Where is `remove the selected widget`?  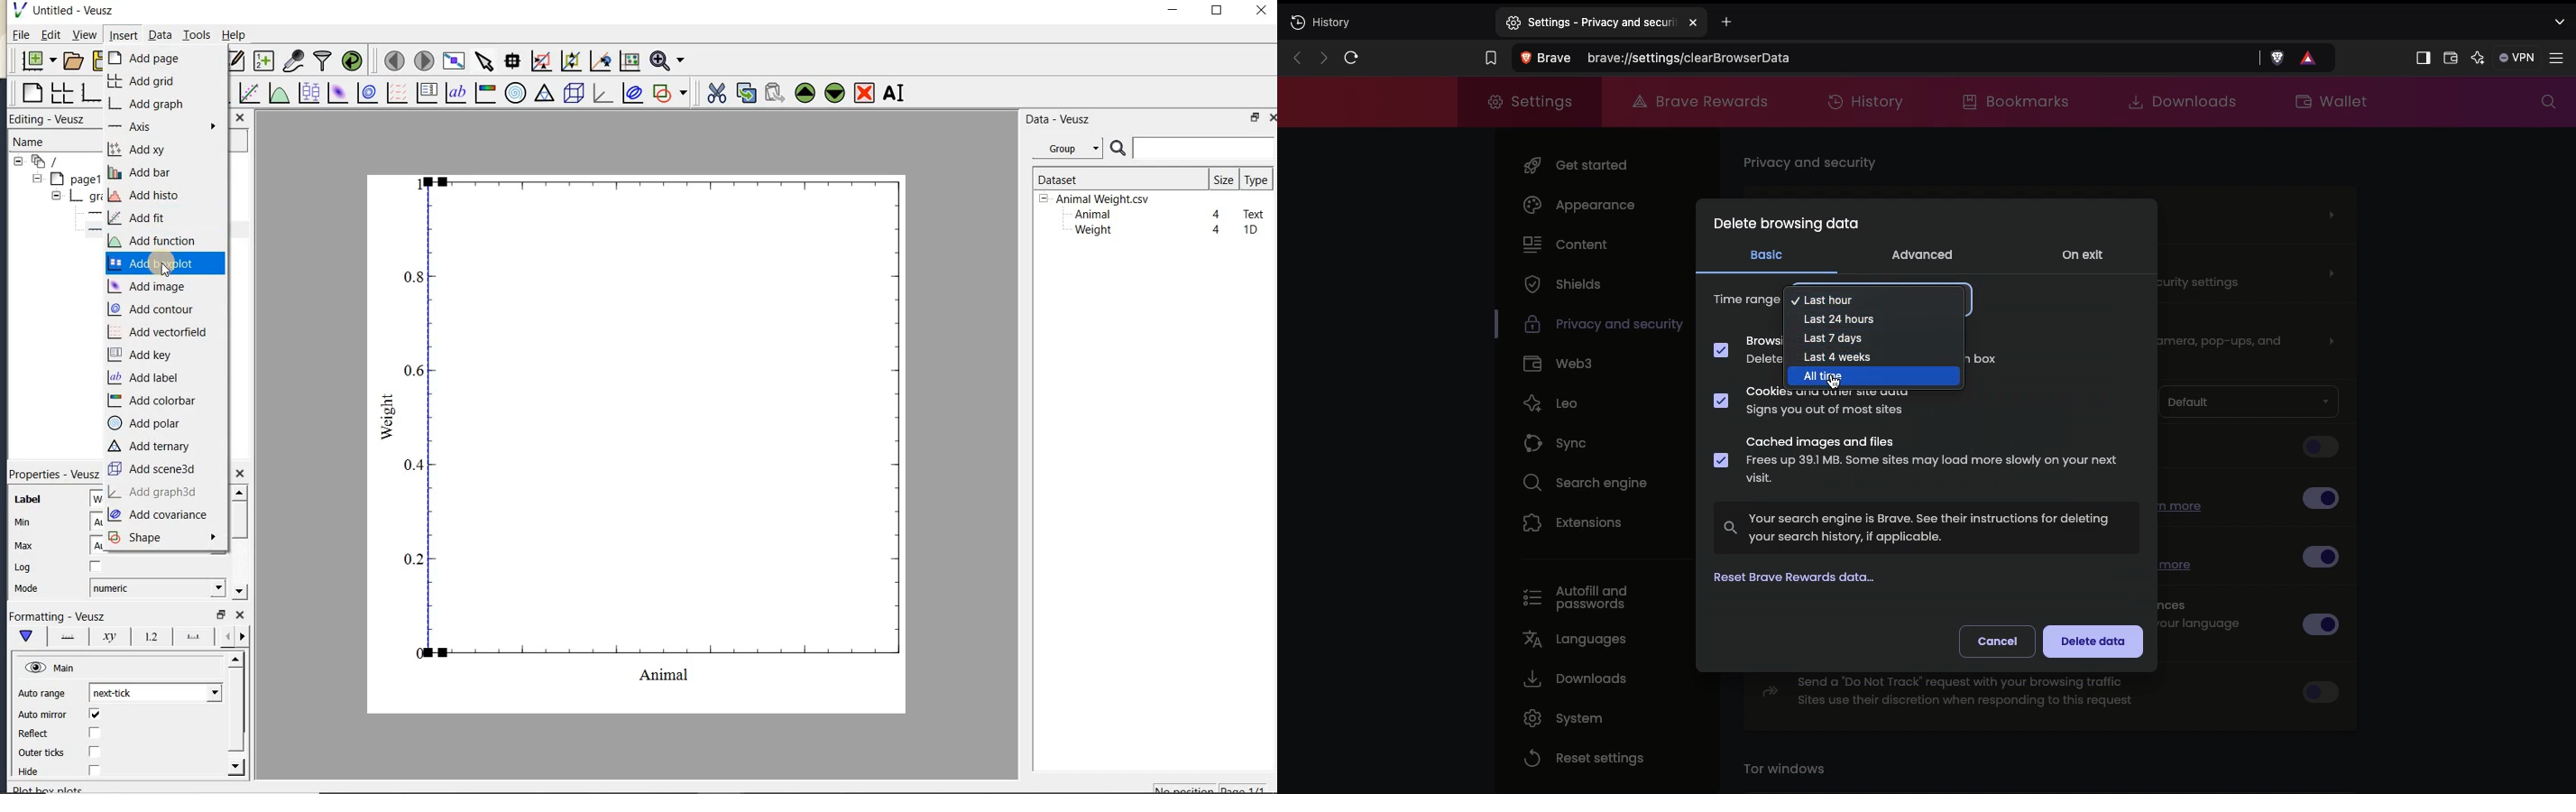 remove the selected widget is located at coordinates (863, 94).